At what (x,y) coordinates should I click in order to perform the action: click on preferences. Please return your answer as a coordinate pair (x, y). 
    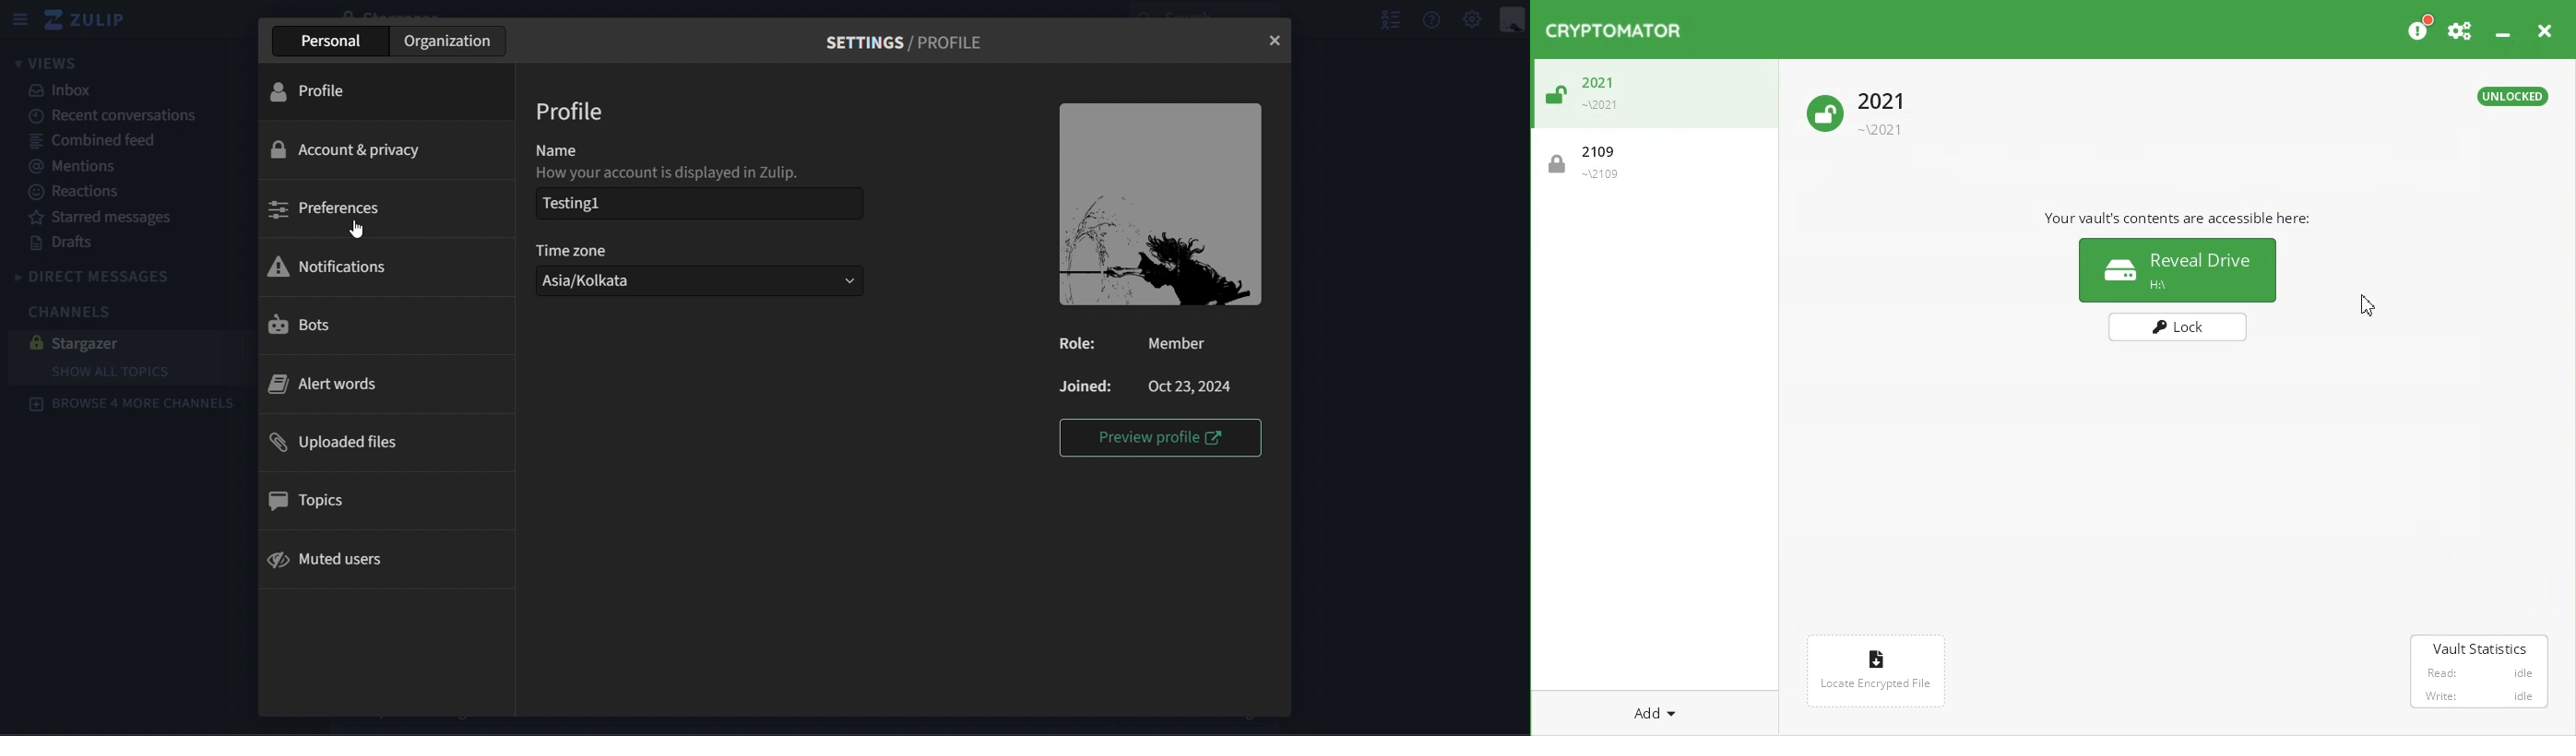
    Looking at the image, I should click on (326, 209).